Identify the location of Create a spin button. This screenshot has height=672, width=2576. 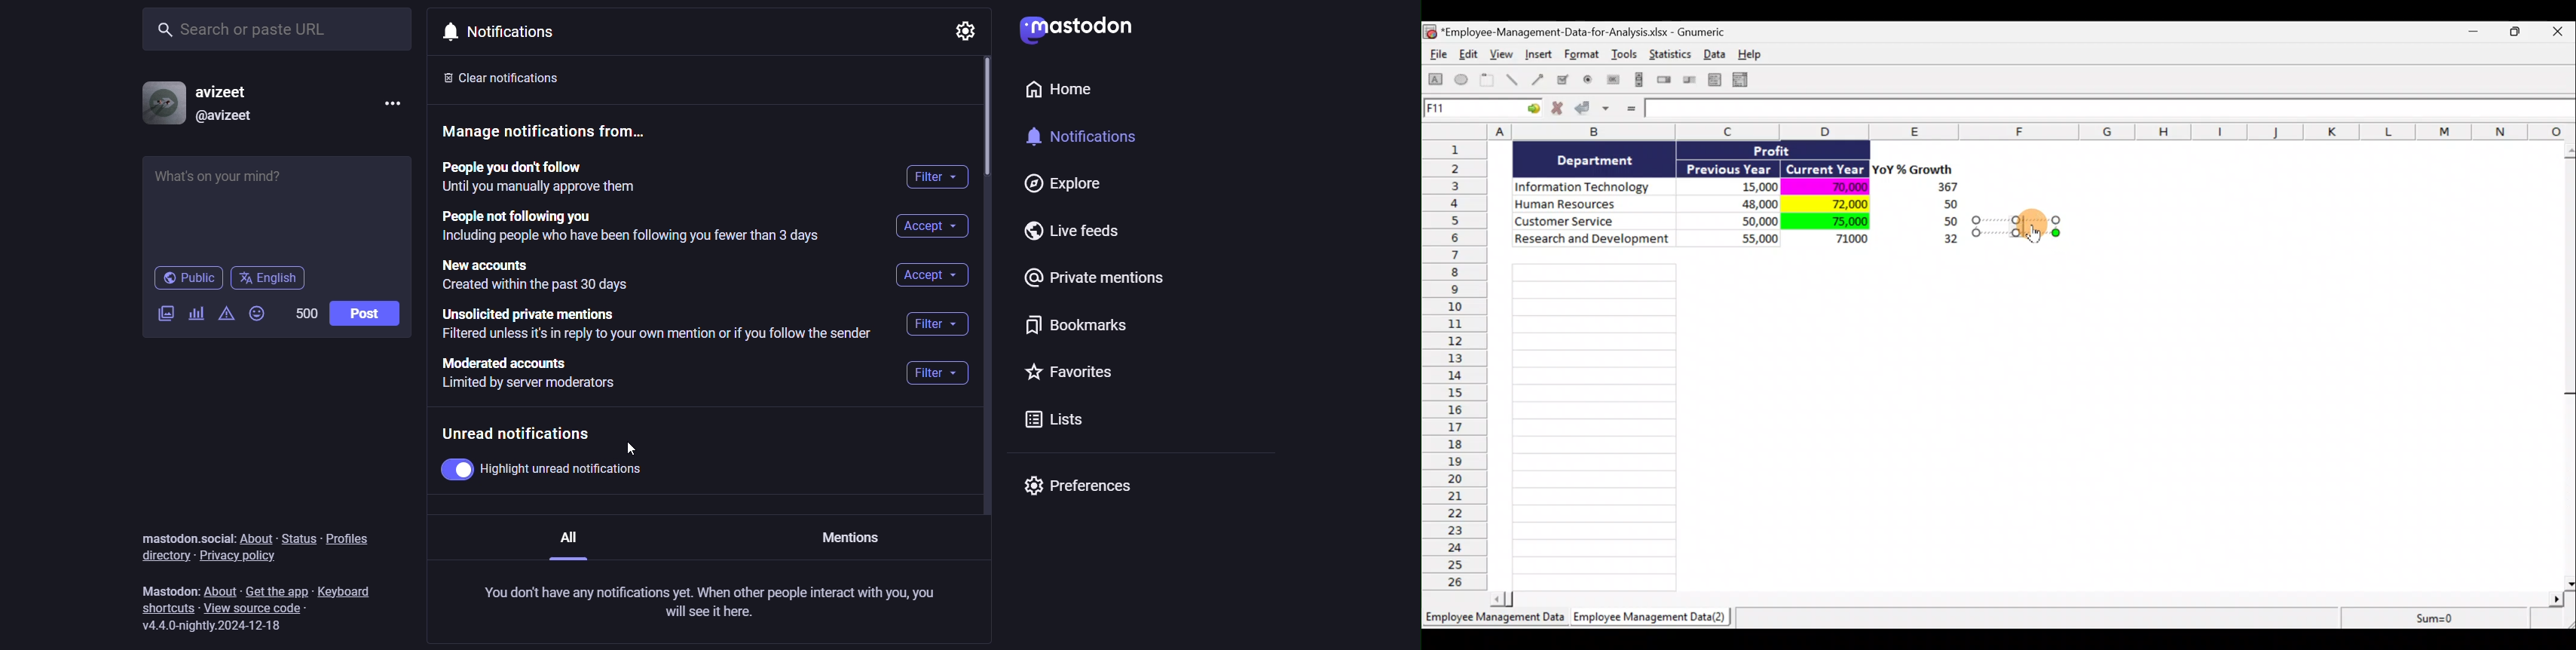
(1665, 81).